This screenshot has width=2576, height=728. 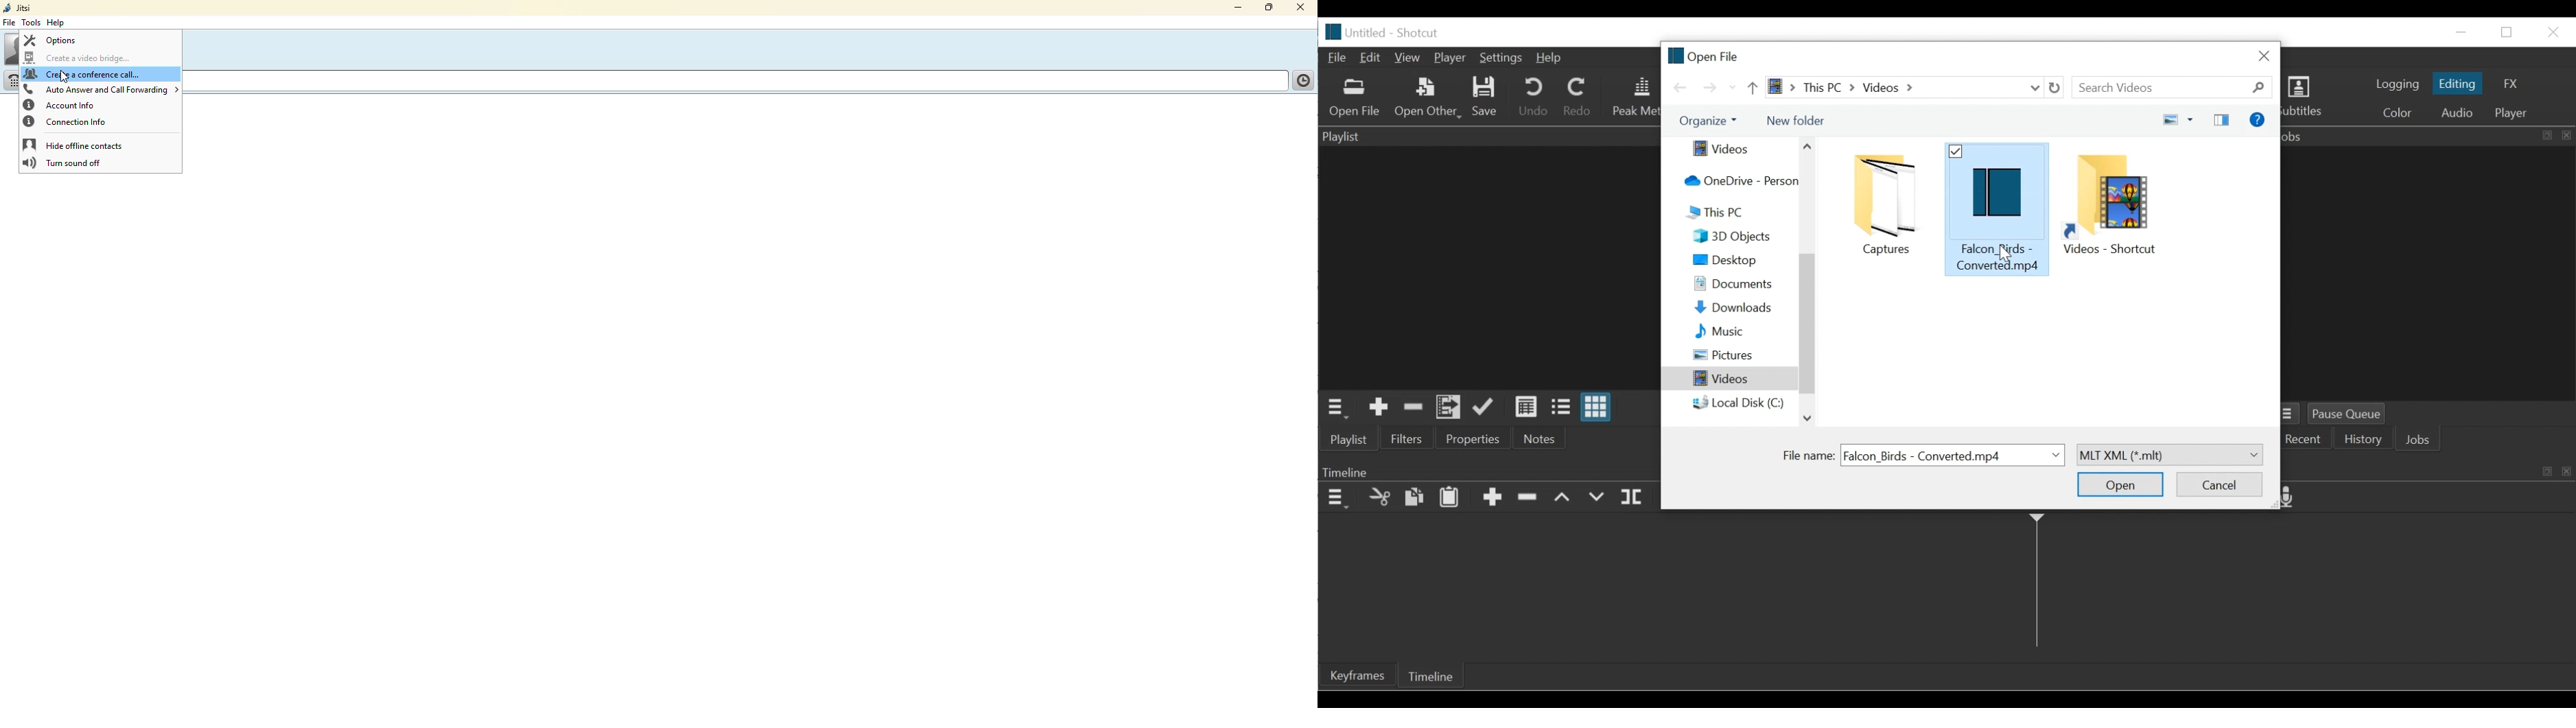 I want to click on maximize, so click(x=1268, y=9).